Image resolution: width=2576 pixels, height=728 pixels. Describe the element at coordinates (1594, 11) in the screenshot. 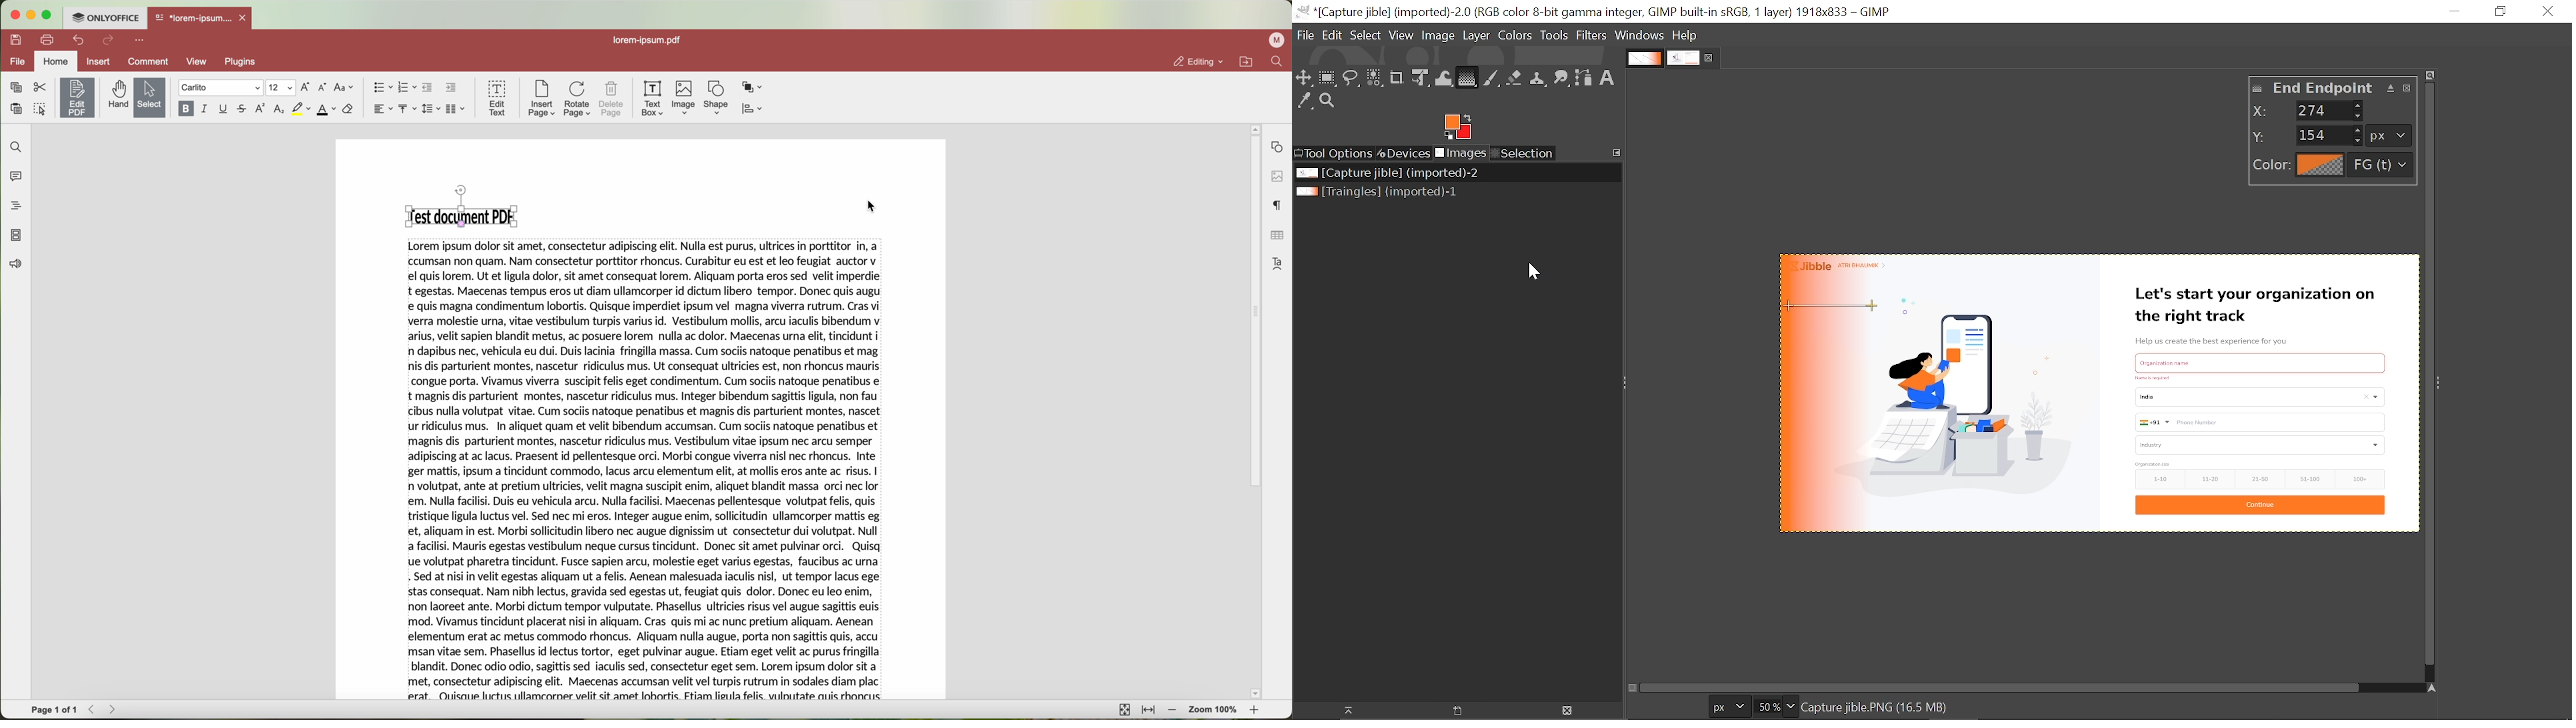

I see `Current window` at that location.